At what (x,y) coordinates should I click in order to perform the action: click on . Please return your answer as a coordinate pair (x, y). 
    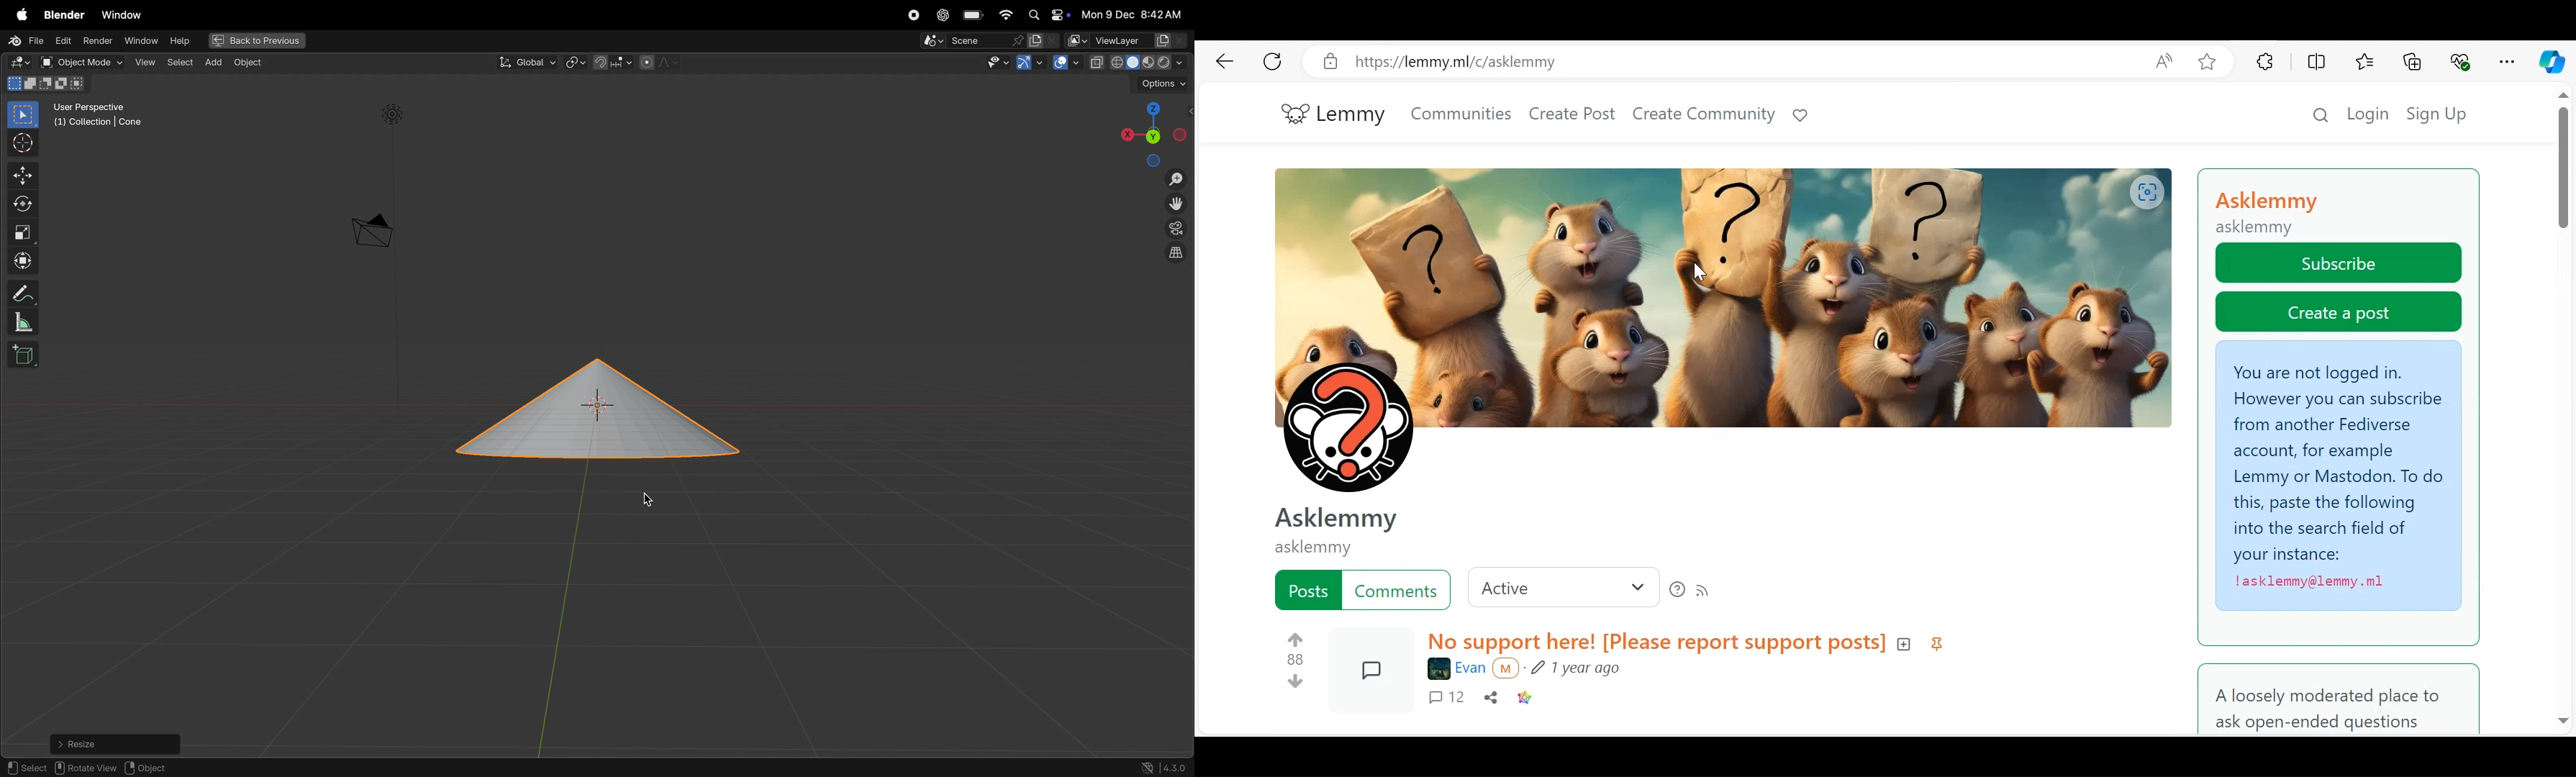
    Looking at the image, I should click on (2563, 720).